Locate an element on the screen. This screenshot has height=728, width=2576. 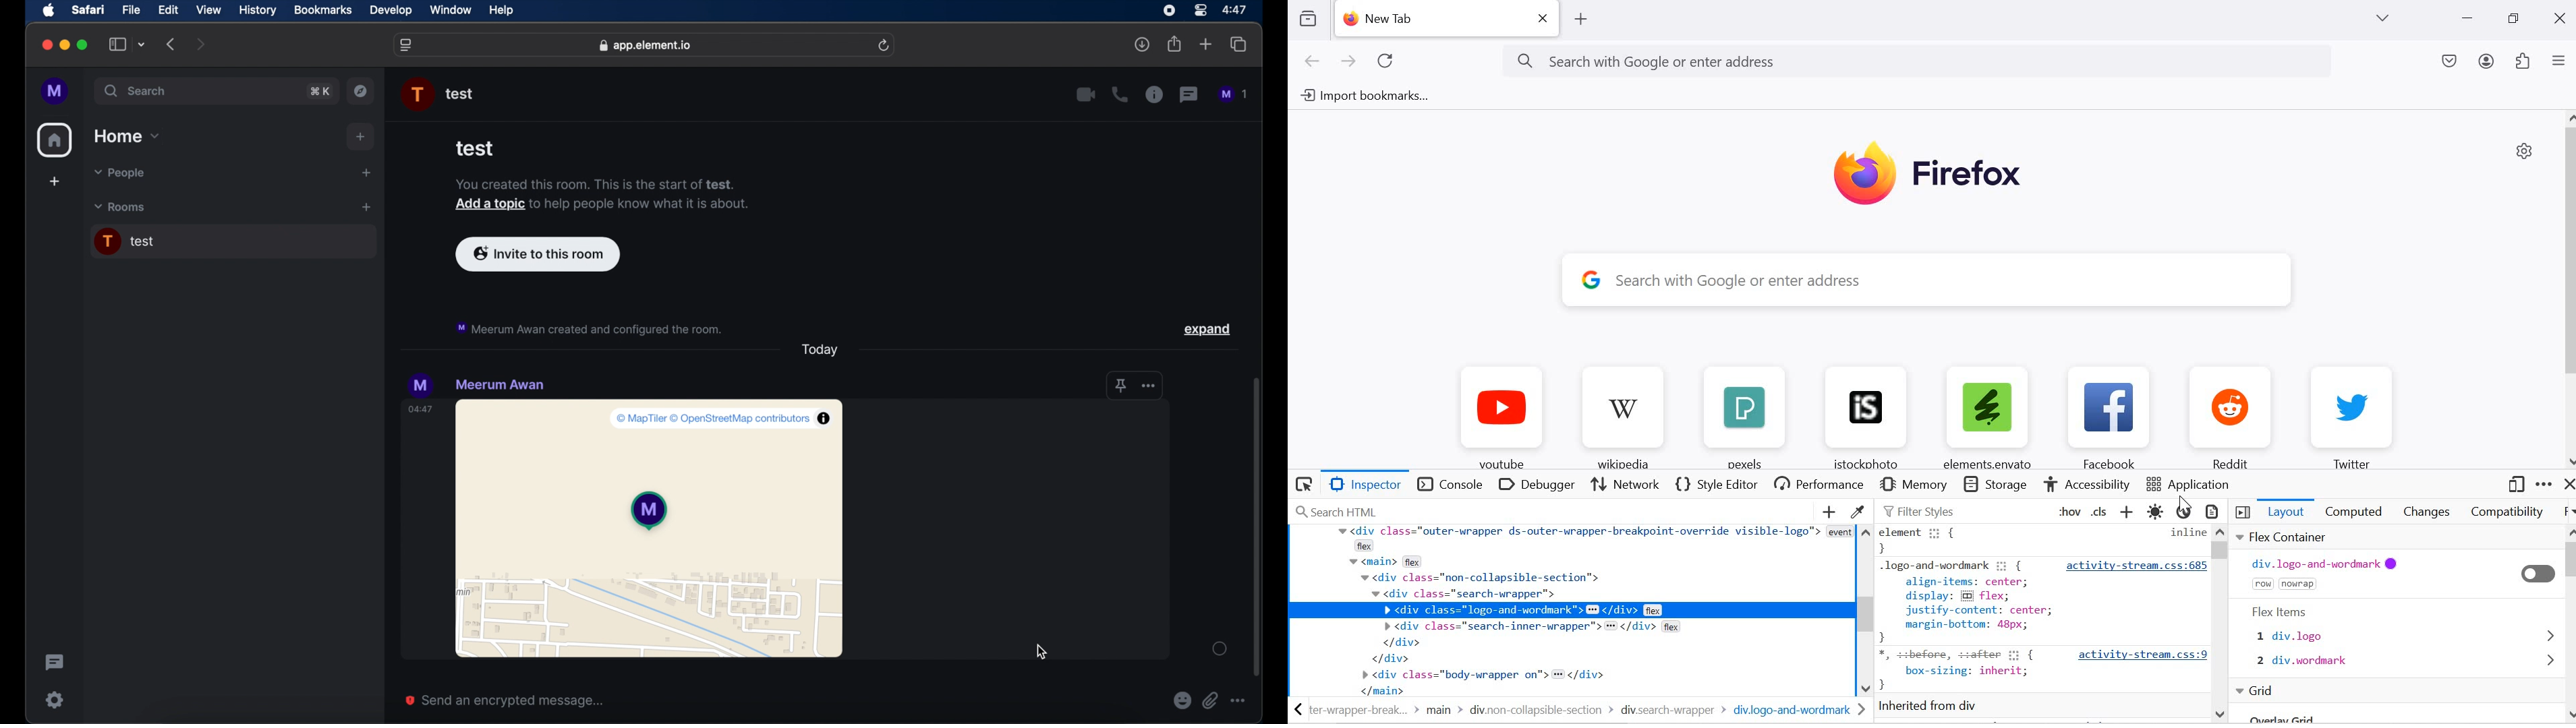
Attach files is located at coordinates (1213, 701).